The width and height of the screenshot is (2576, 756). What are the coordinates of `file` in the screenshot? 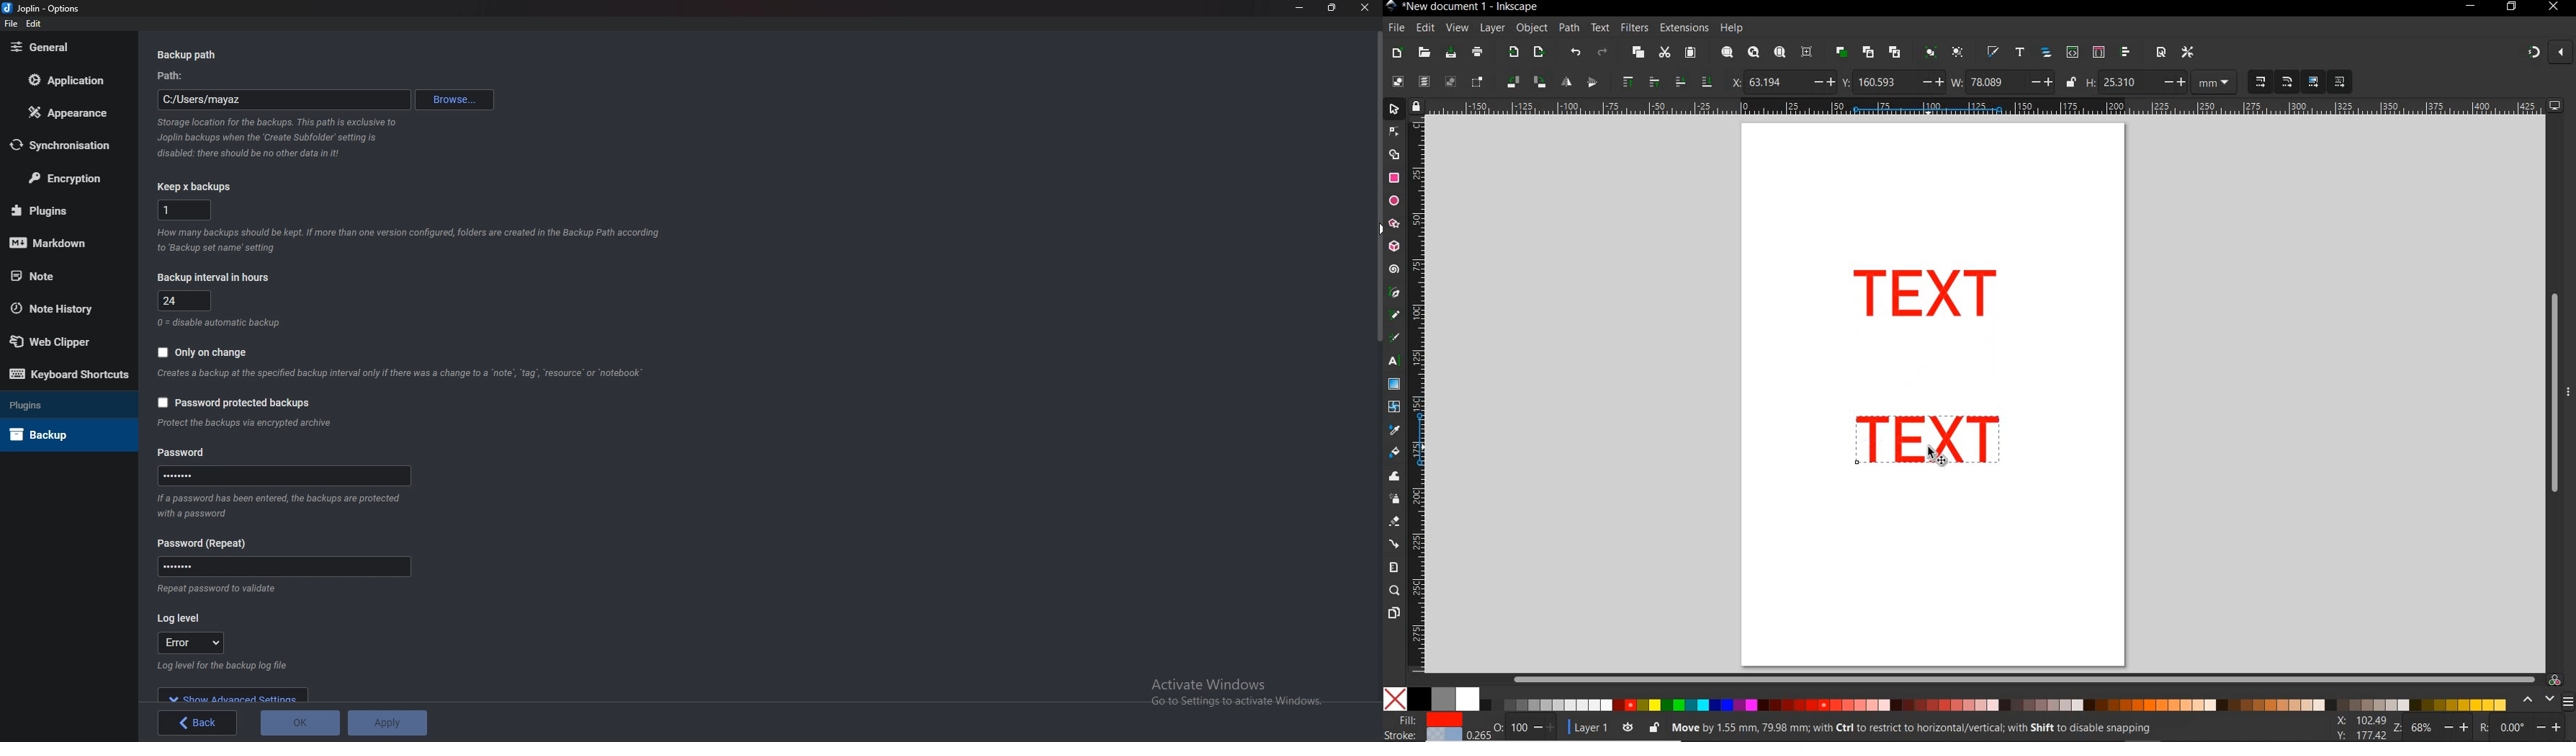 It's located at (10, 24).